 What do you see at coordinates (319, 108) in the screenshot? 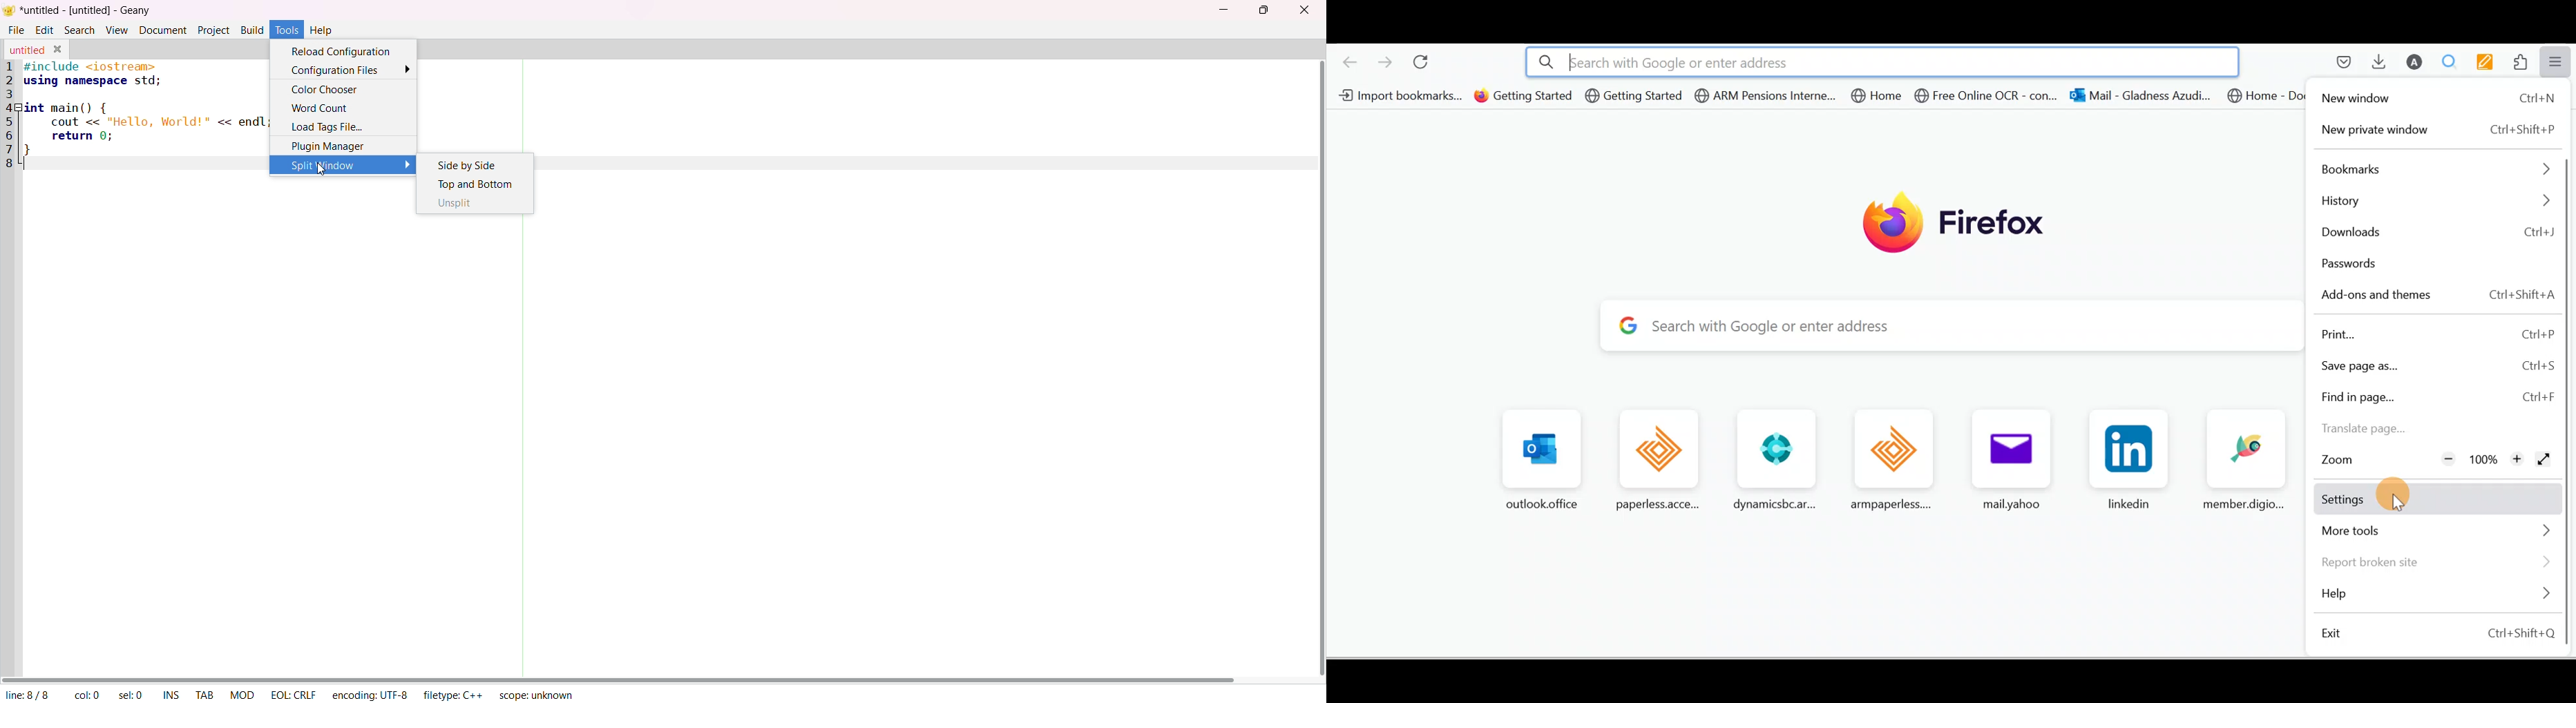
I see `Word Count` at bounding box center [319, 108].